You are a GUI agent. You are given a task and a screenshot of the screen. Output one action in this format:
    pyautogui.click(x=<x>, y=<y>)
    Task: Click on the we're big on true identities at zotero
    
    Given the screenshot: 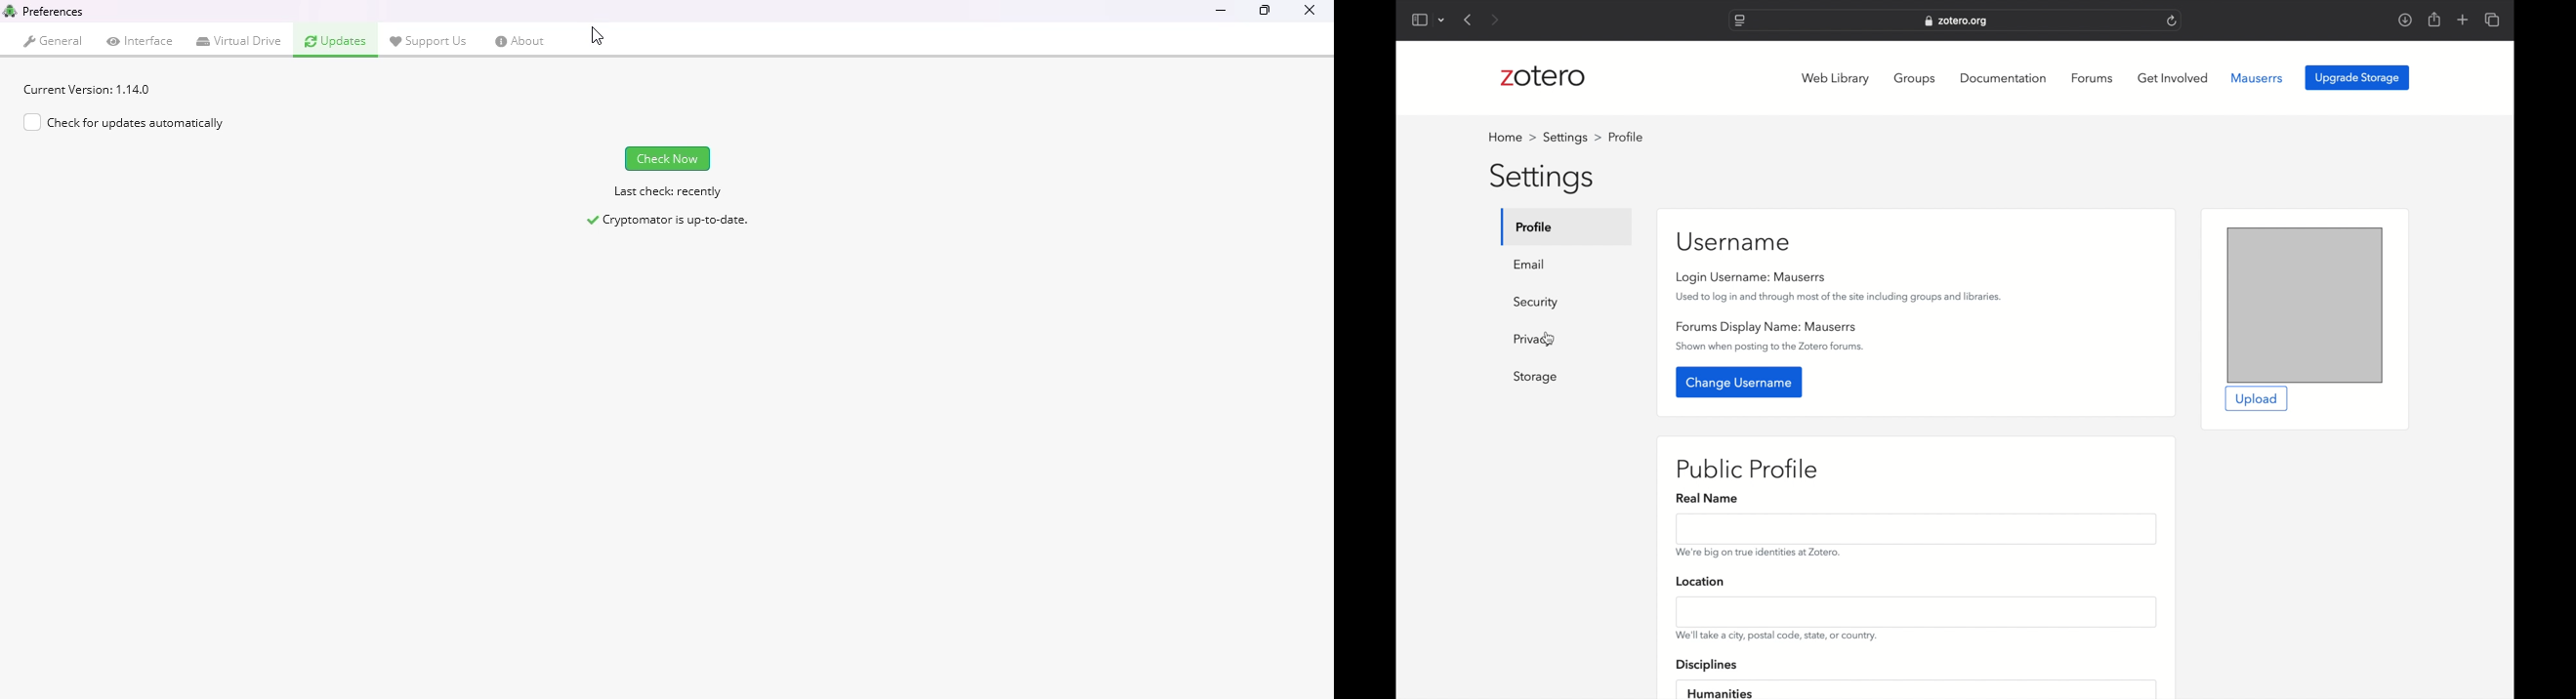 What is the action you would take?
    pyautogui.click(x=1759, y=553)
    